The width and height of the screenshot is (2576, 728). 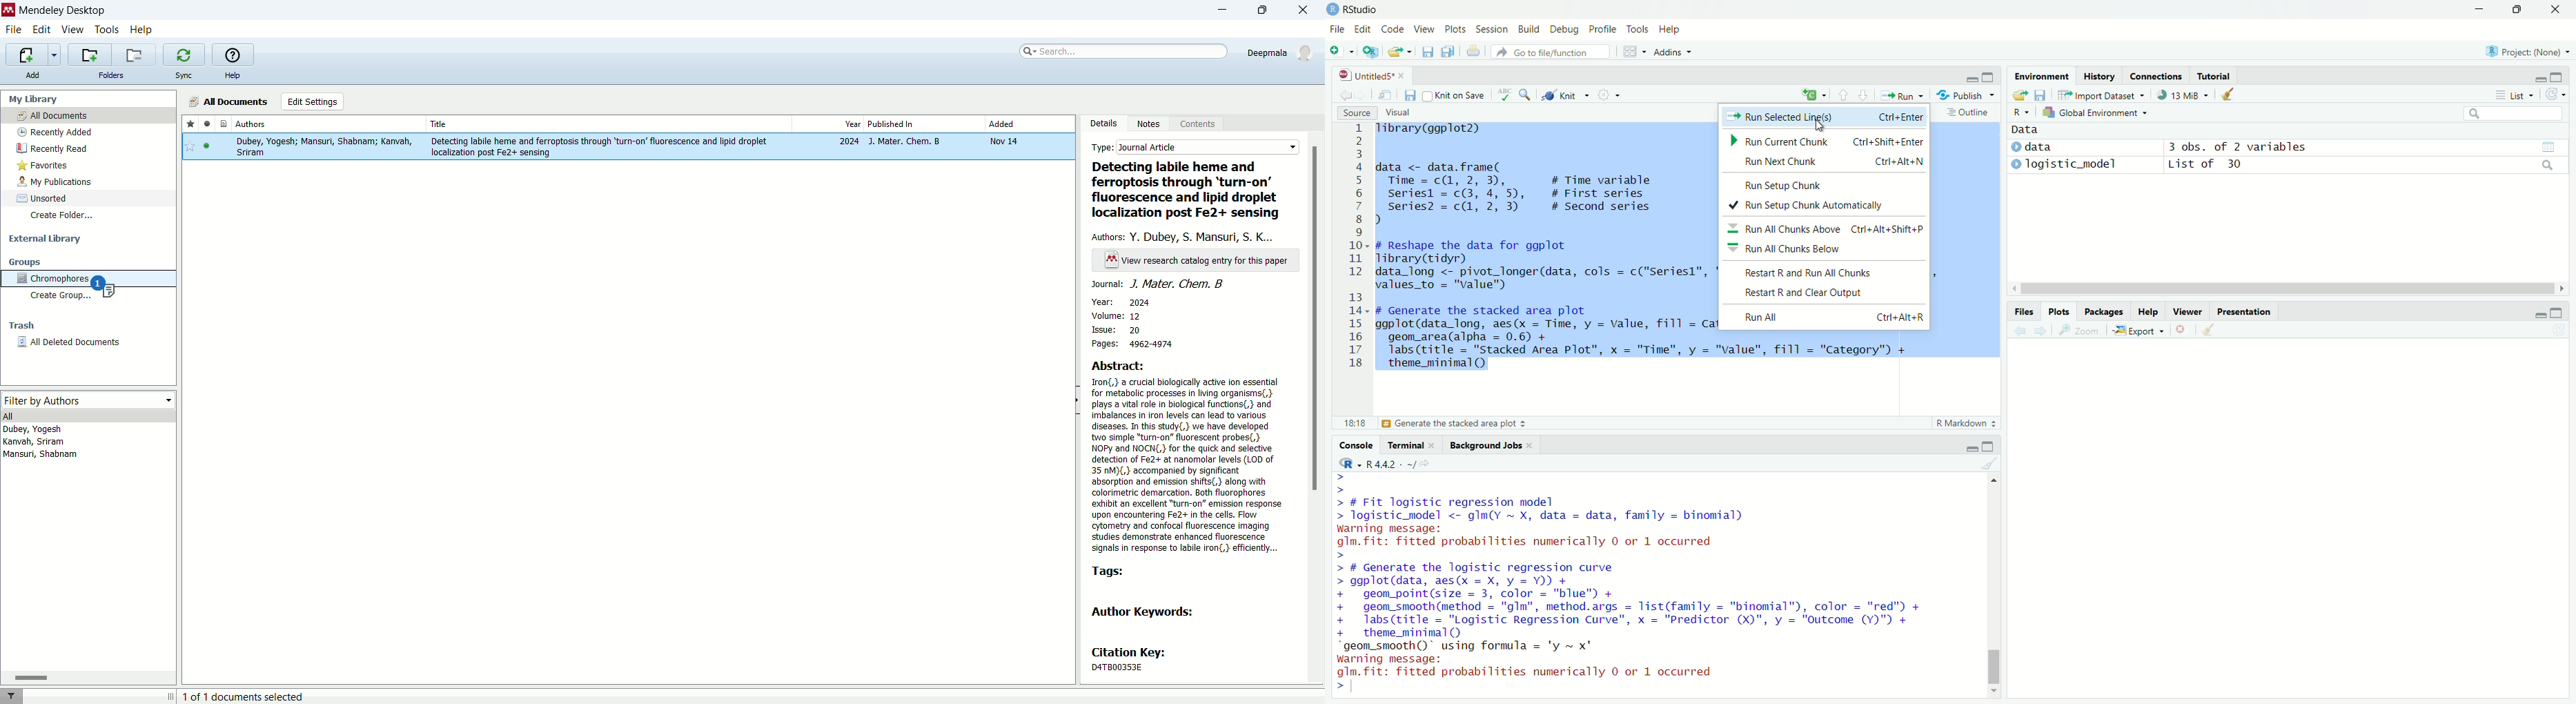 I want to click on add script, so click(x=1373, y=52).